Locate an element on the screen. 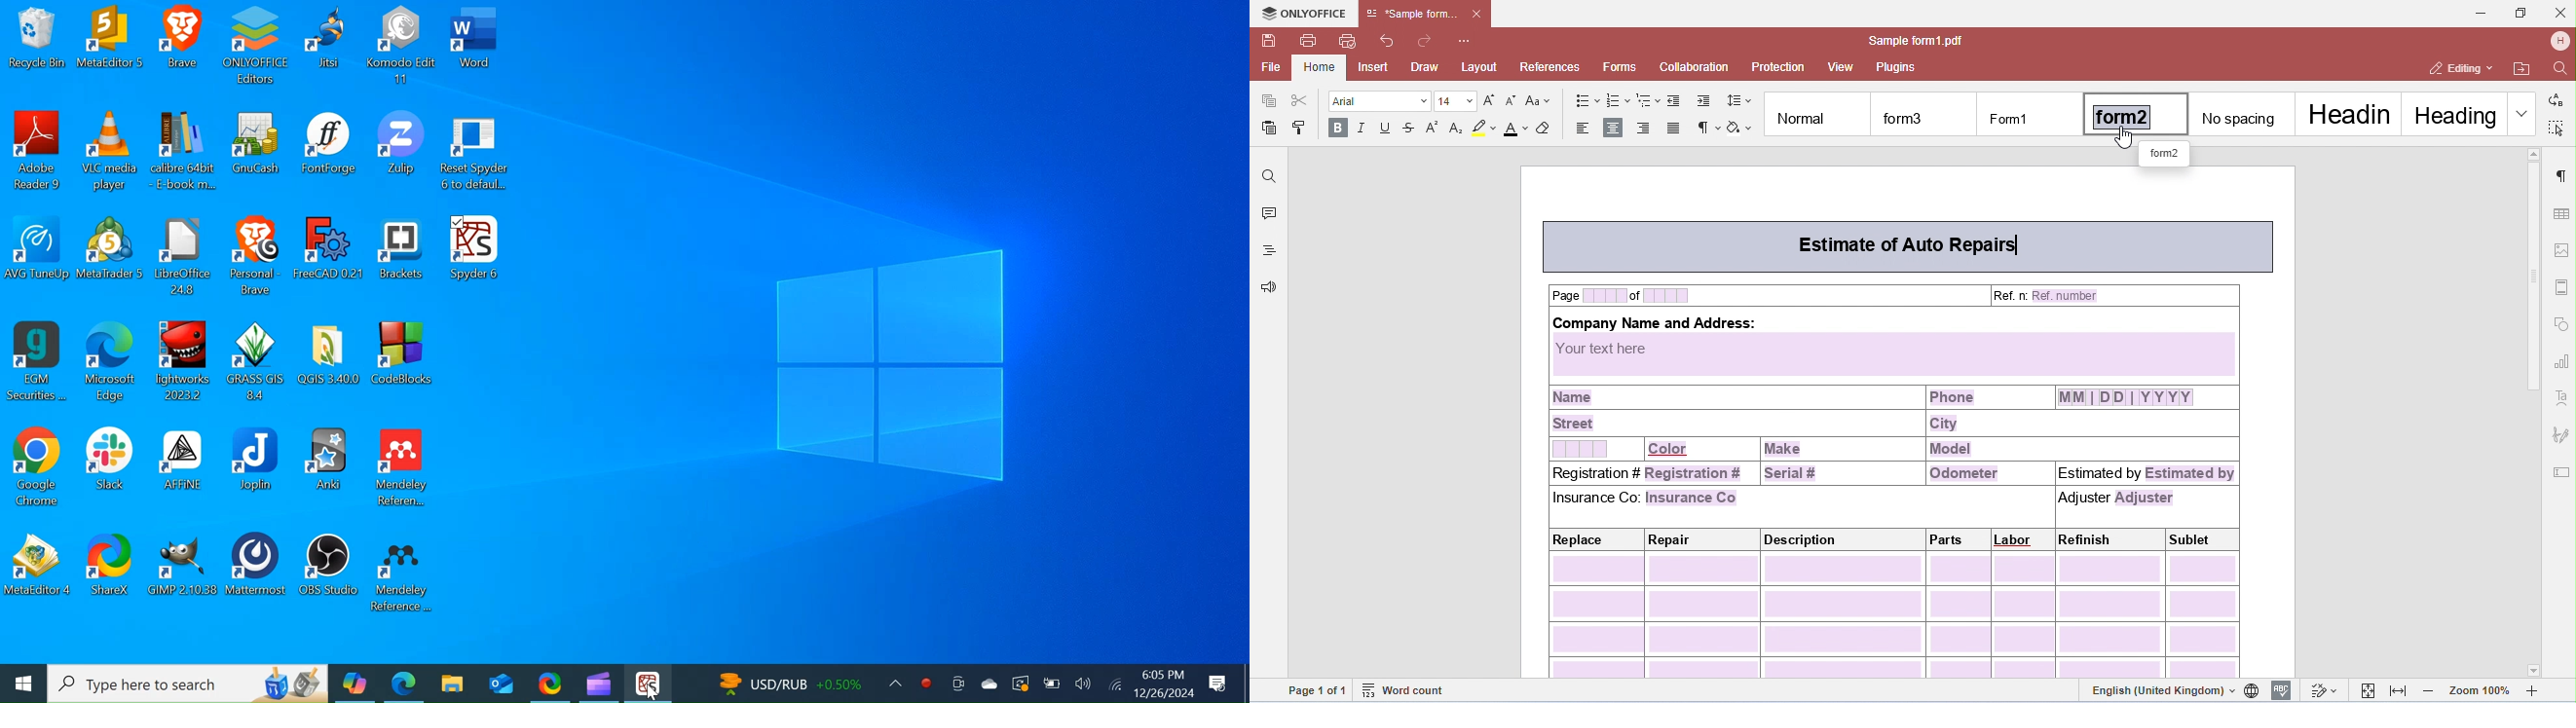  Time  is located at coordinates (1165, 674).